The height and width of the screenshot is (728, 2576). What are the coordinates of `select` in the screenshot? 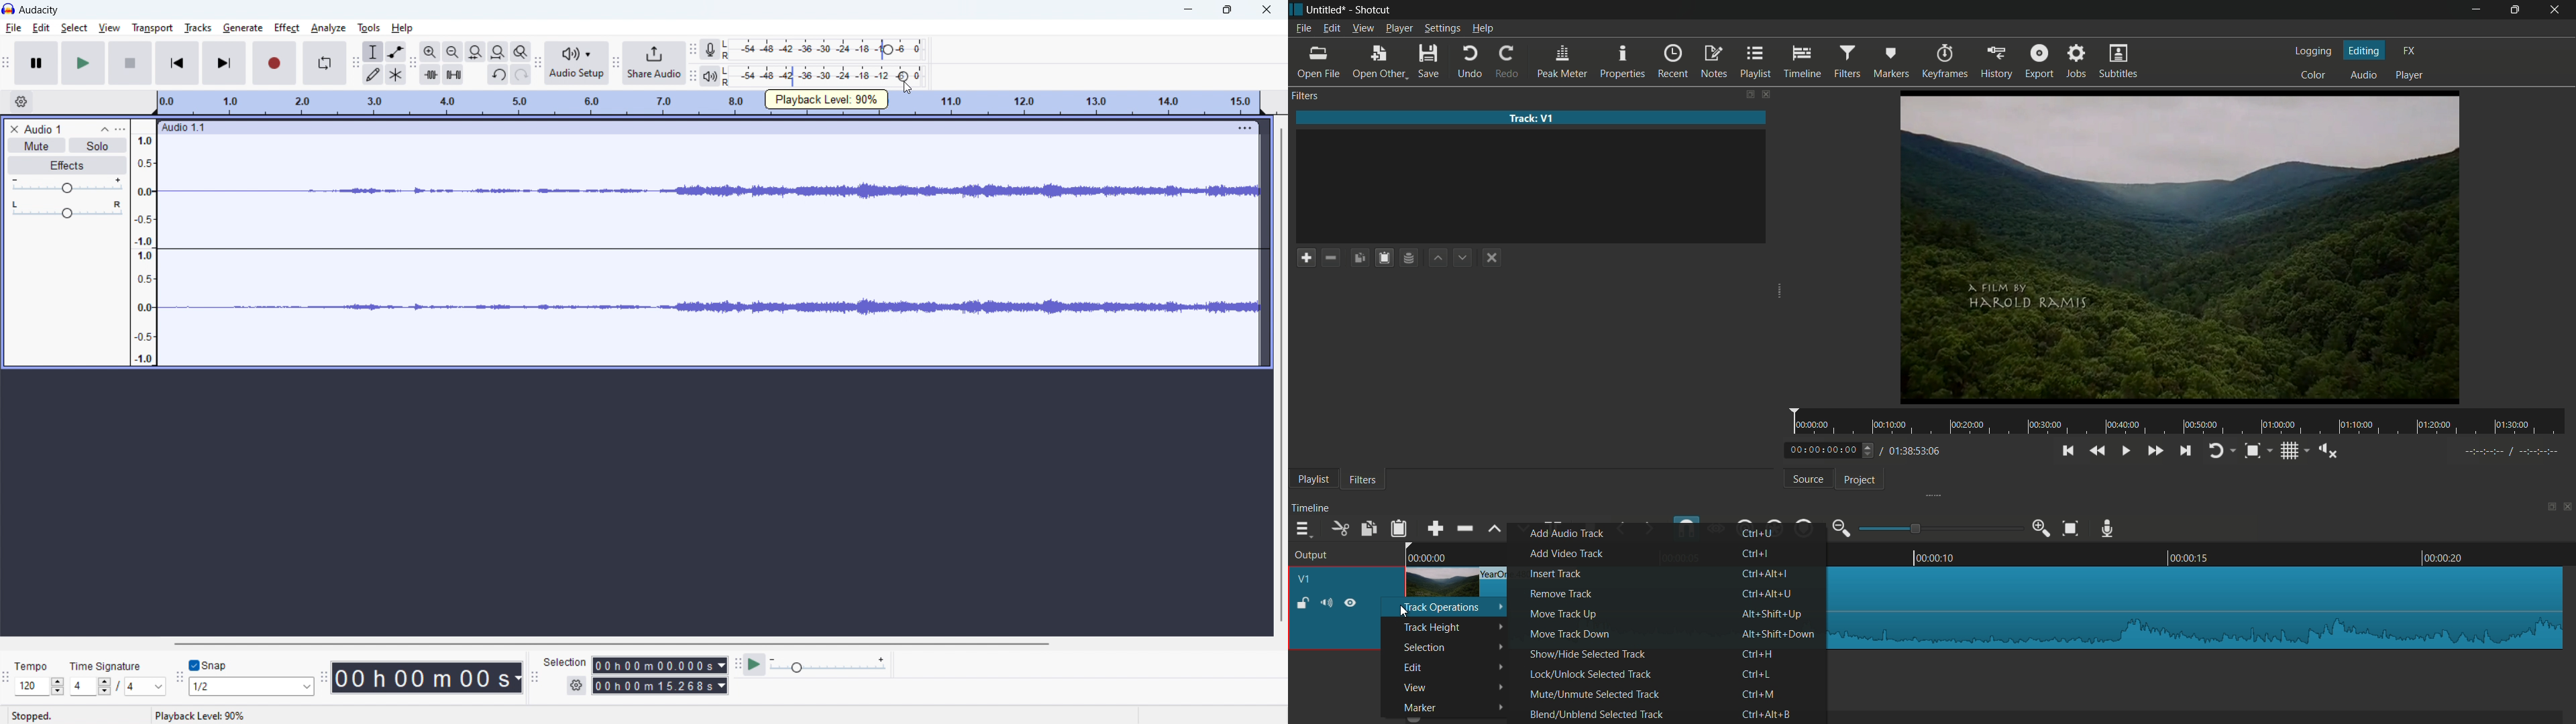 It's located at (74, 27).